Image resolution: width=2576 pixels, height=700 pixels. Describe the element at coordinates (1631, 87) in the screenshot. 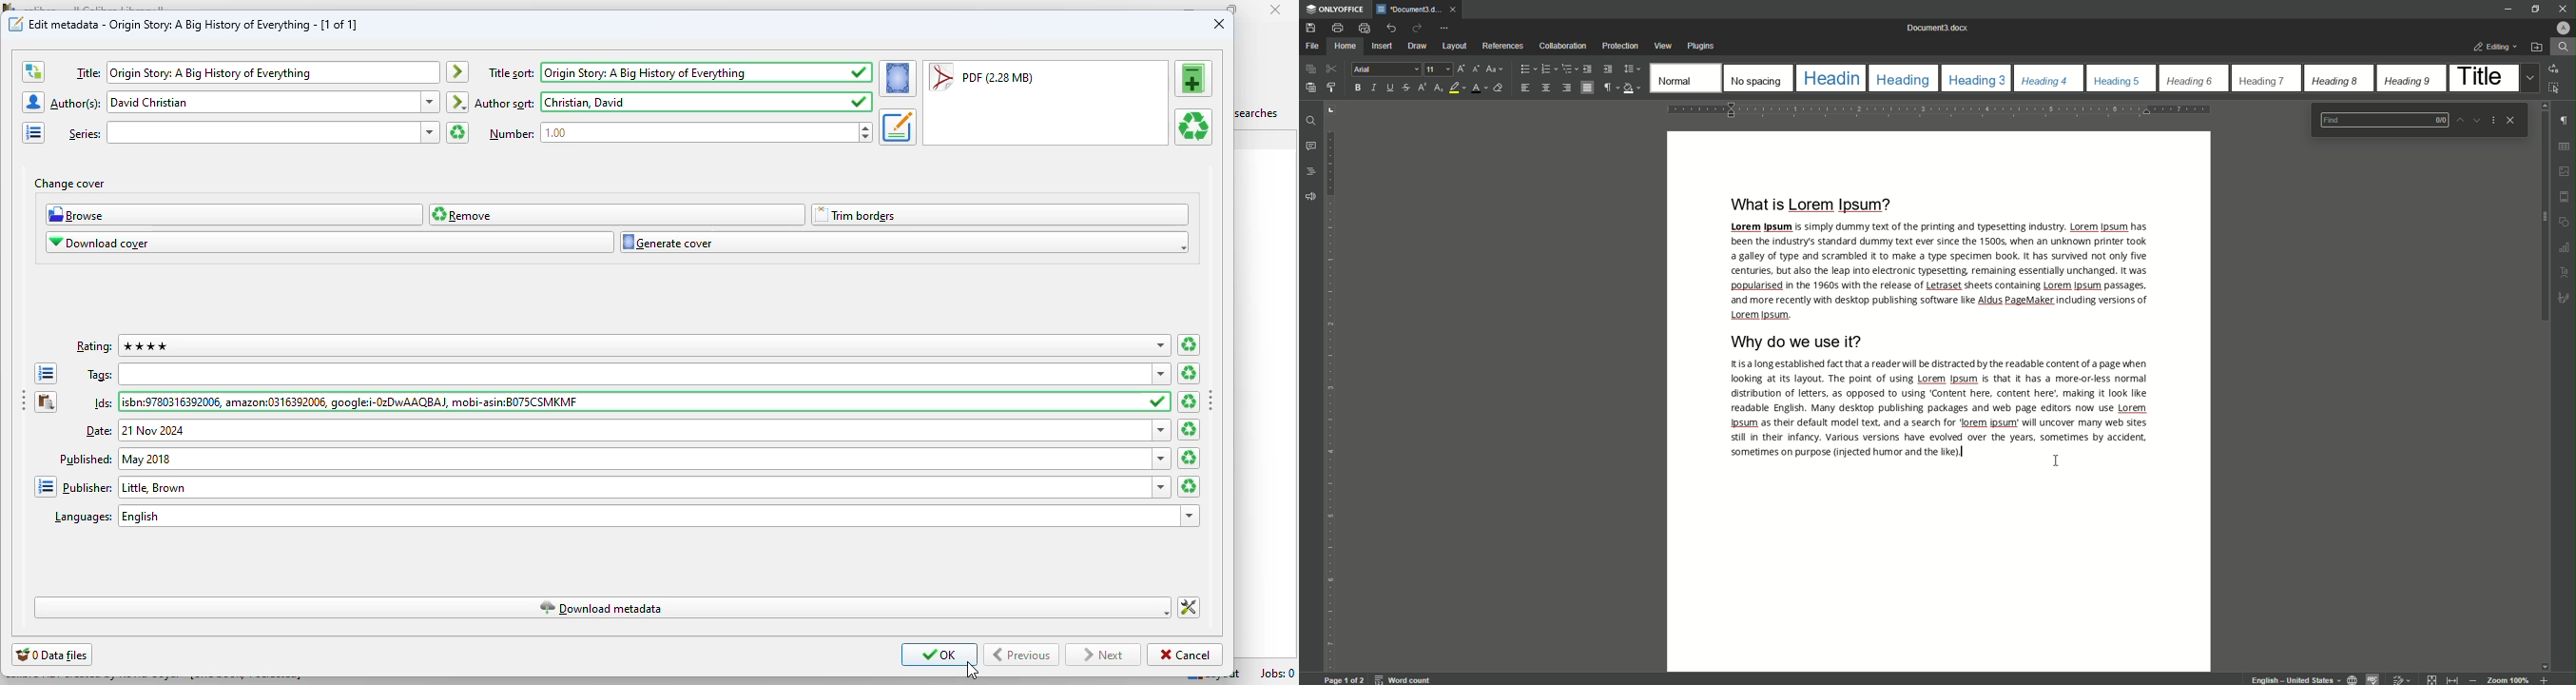

I see `Shading` at that location.